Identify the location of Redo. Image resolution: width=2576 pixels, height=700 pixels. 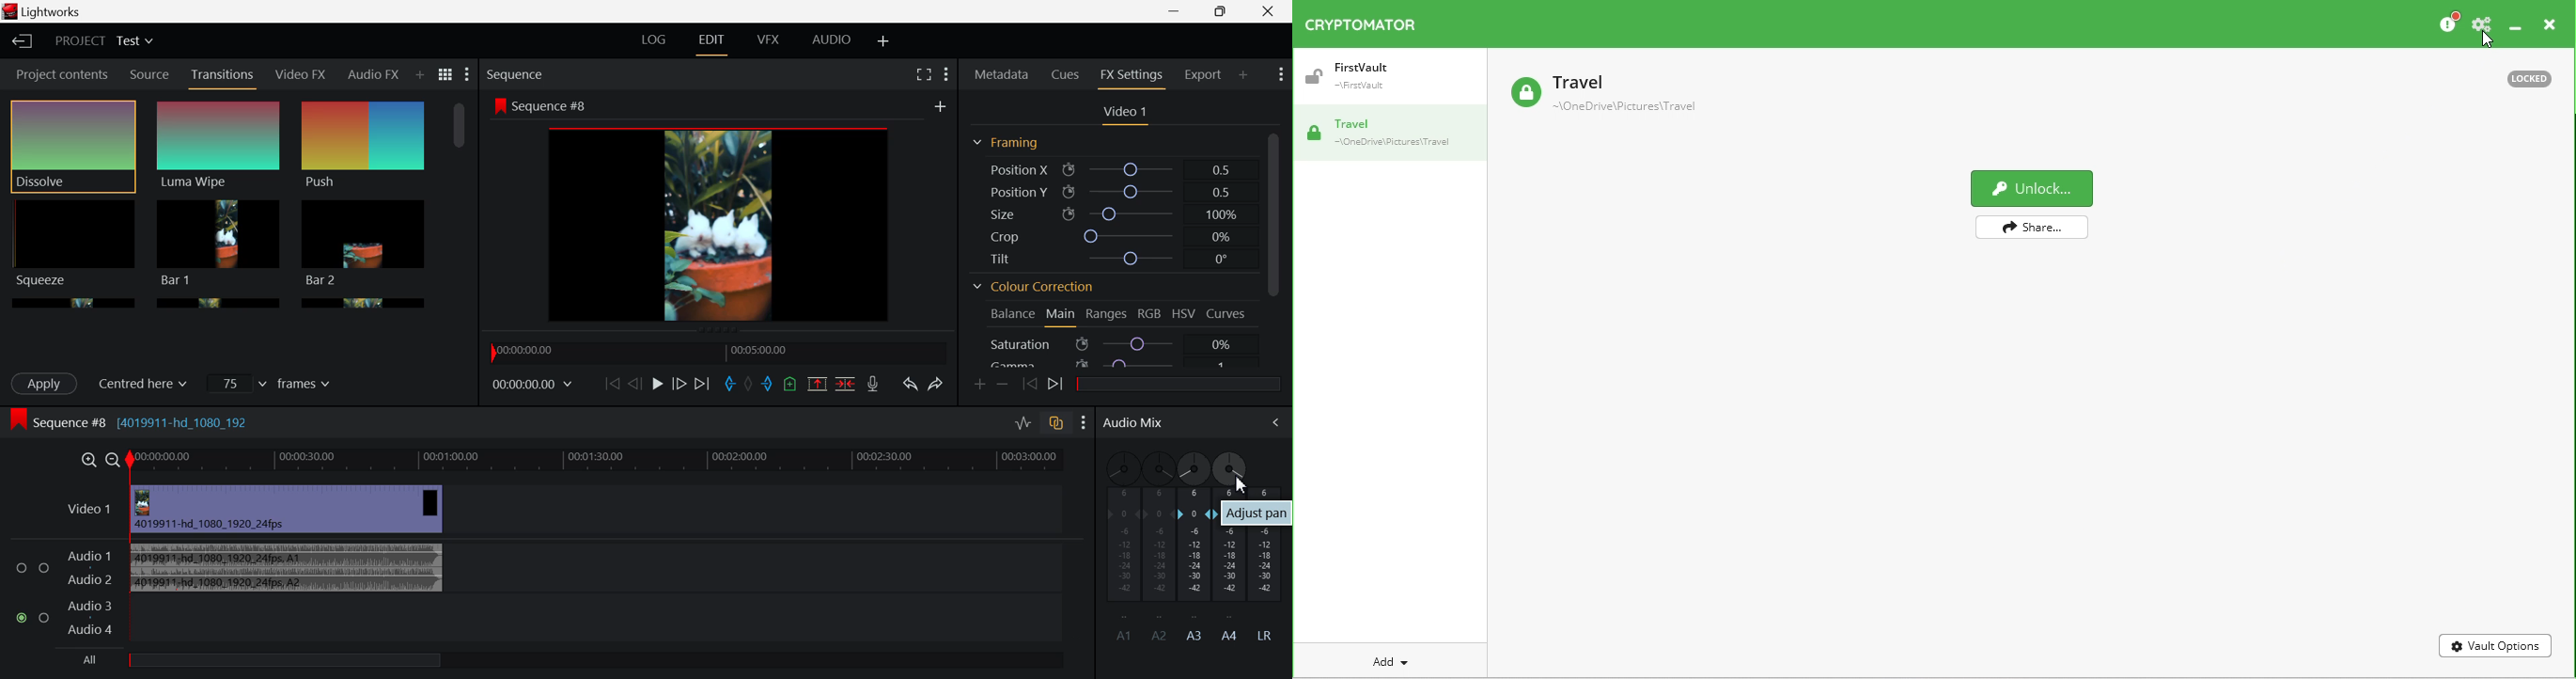
(937, 385).